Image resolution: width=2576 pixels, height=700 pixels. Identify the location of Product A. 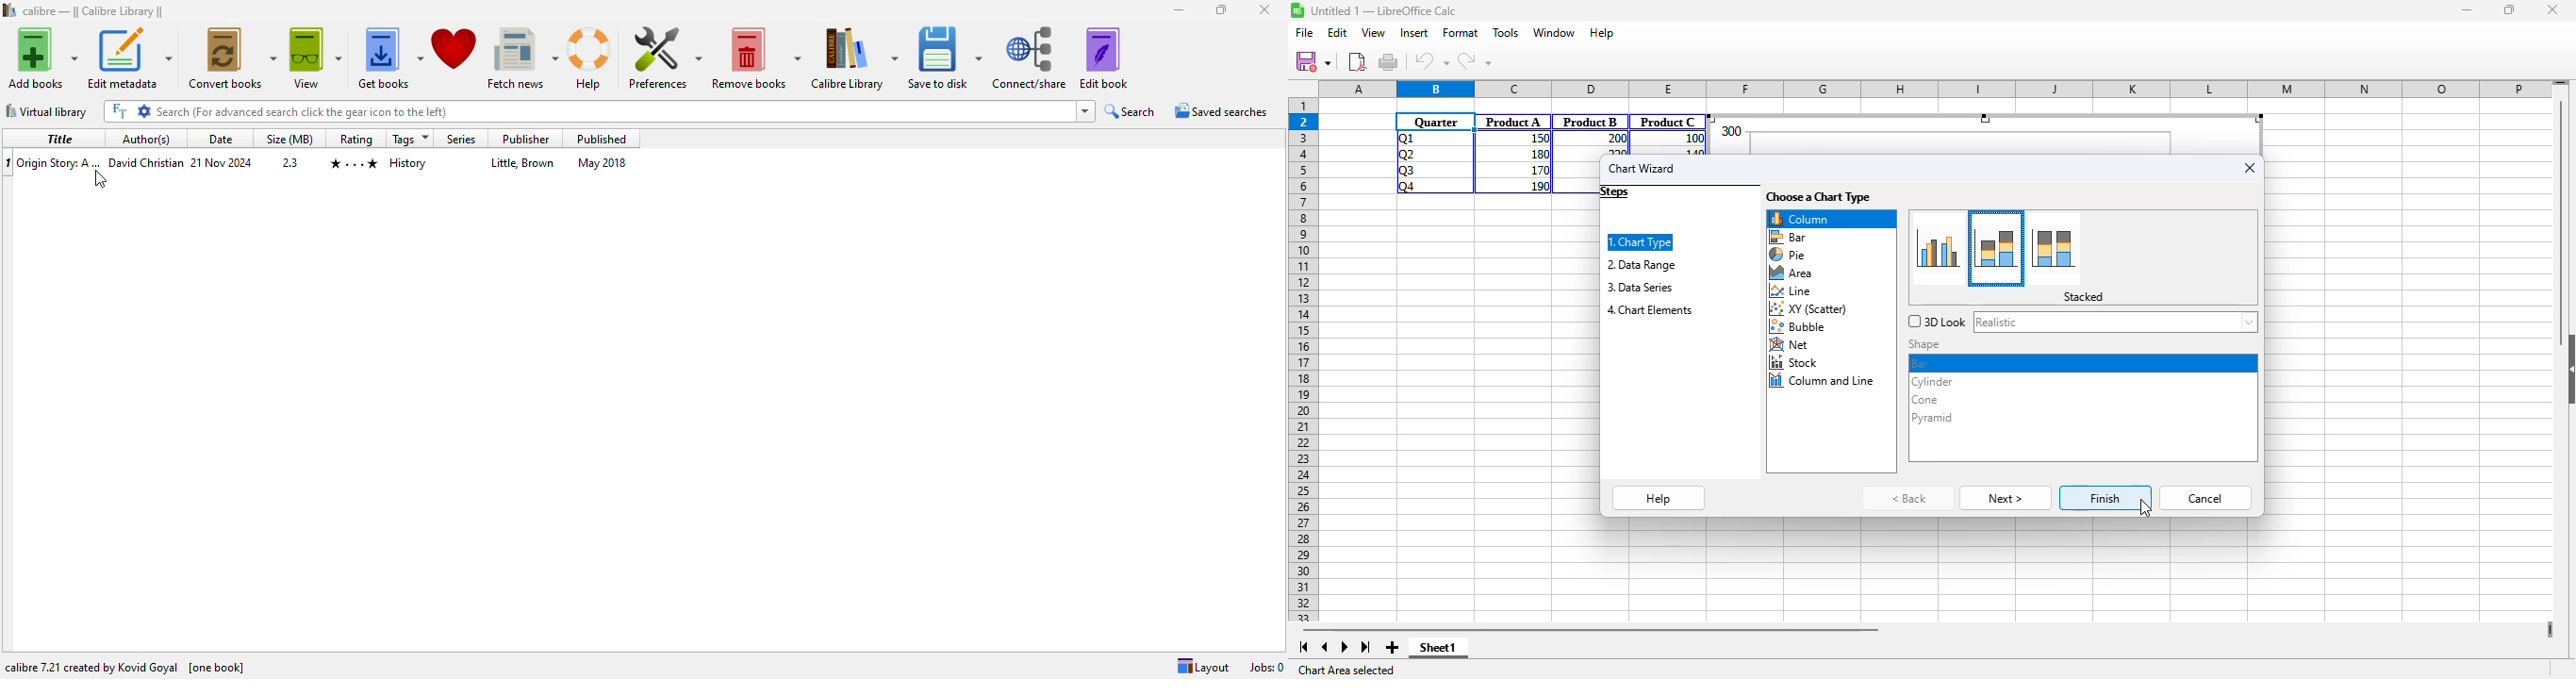
(1513, 122).